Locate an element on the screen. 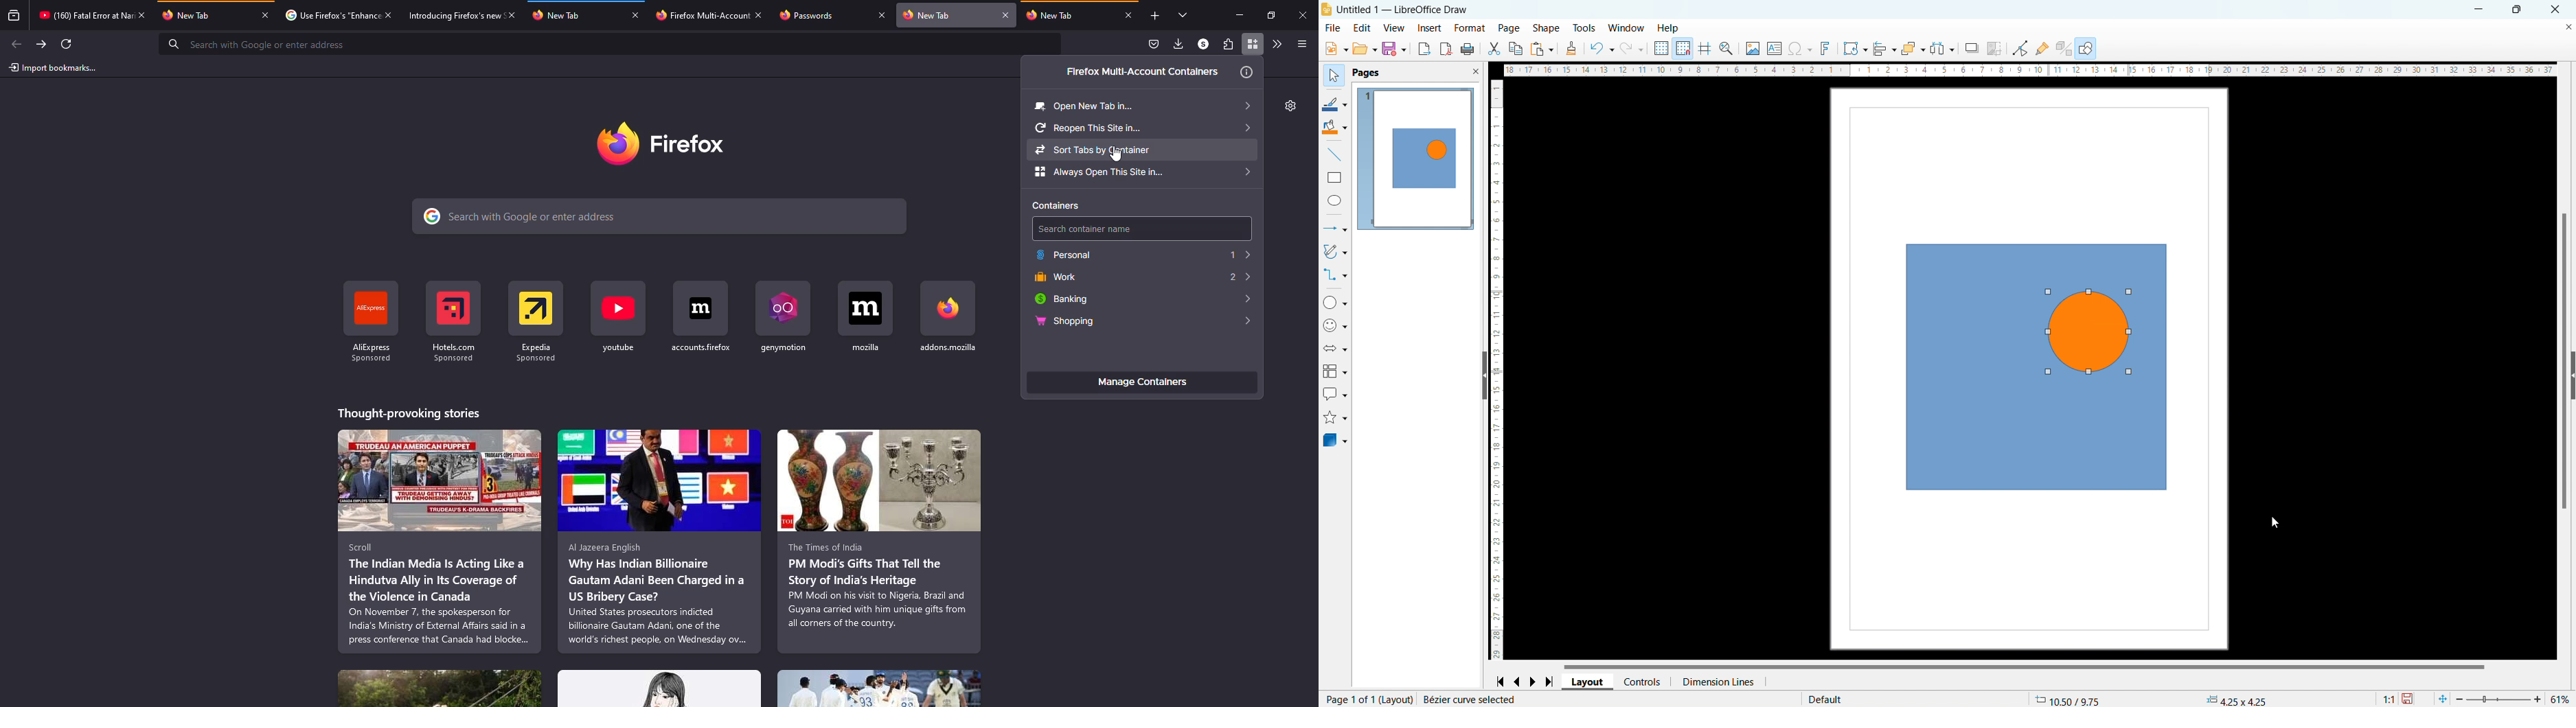  close is located at coordinates (759, 15).